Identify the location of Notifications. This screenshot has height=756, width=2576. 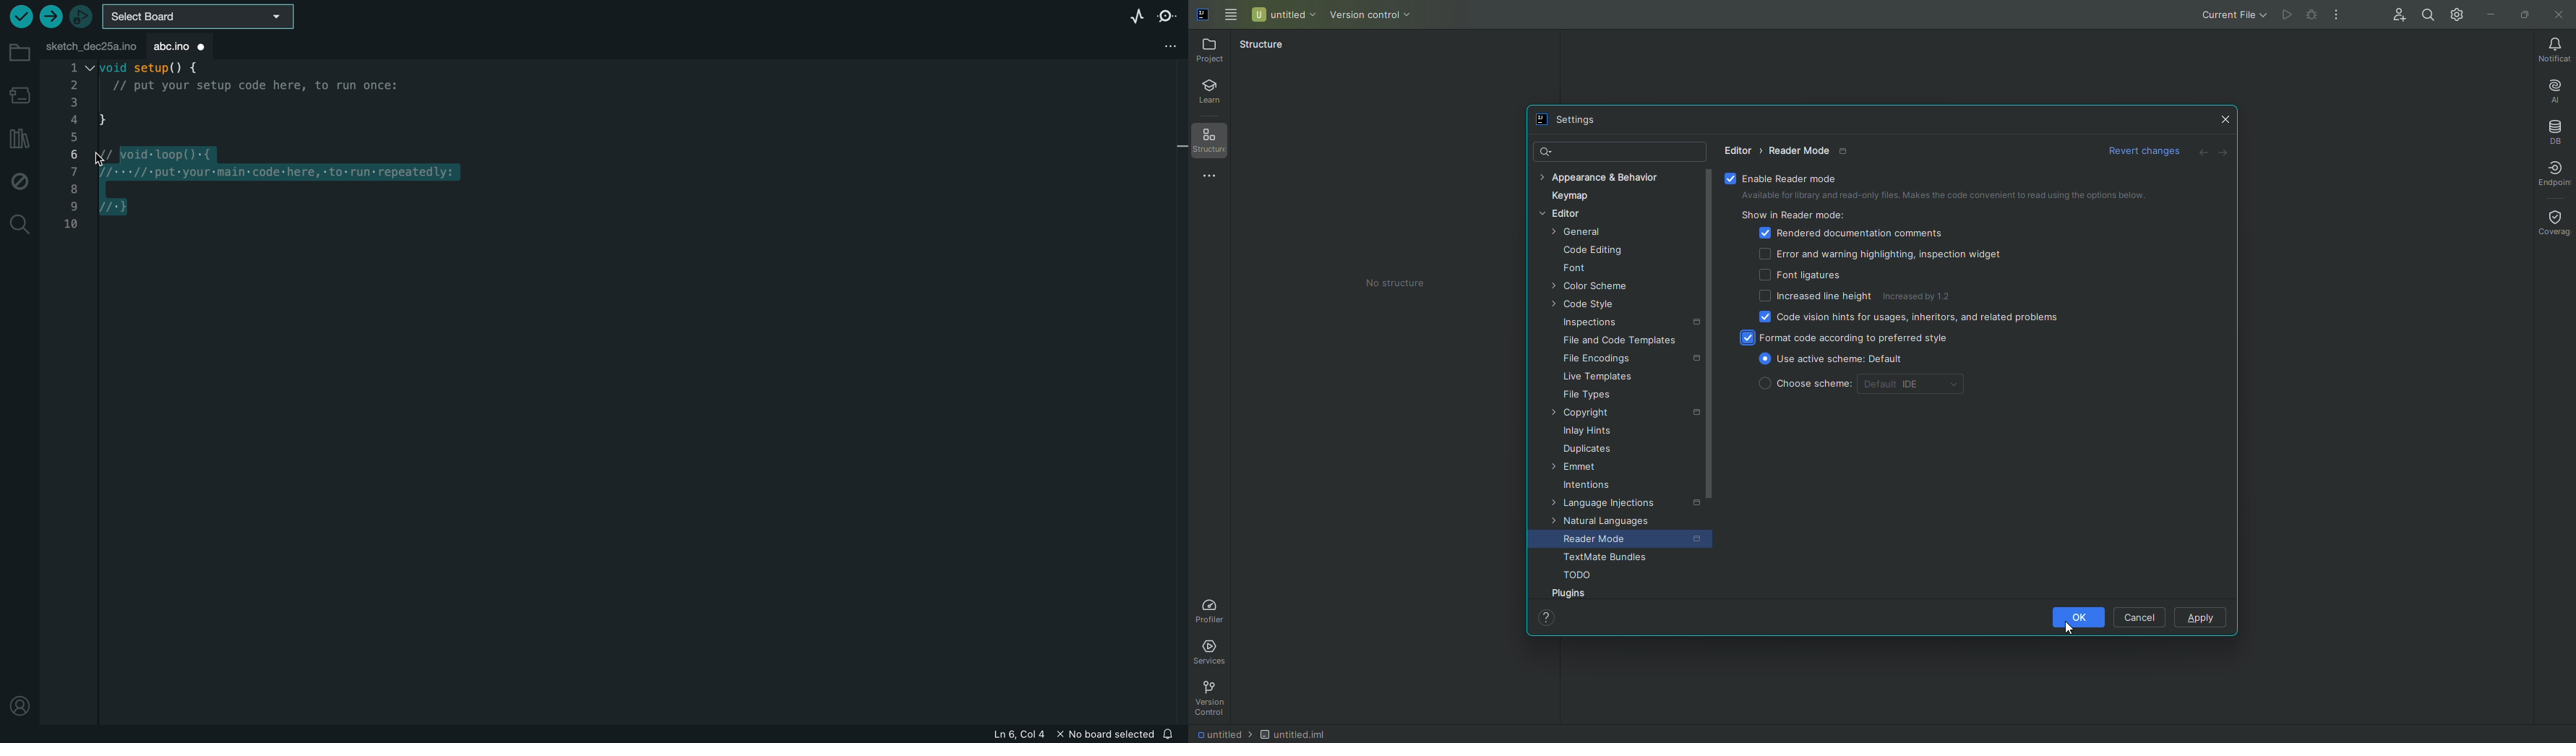
(2554, 51).